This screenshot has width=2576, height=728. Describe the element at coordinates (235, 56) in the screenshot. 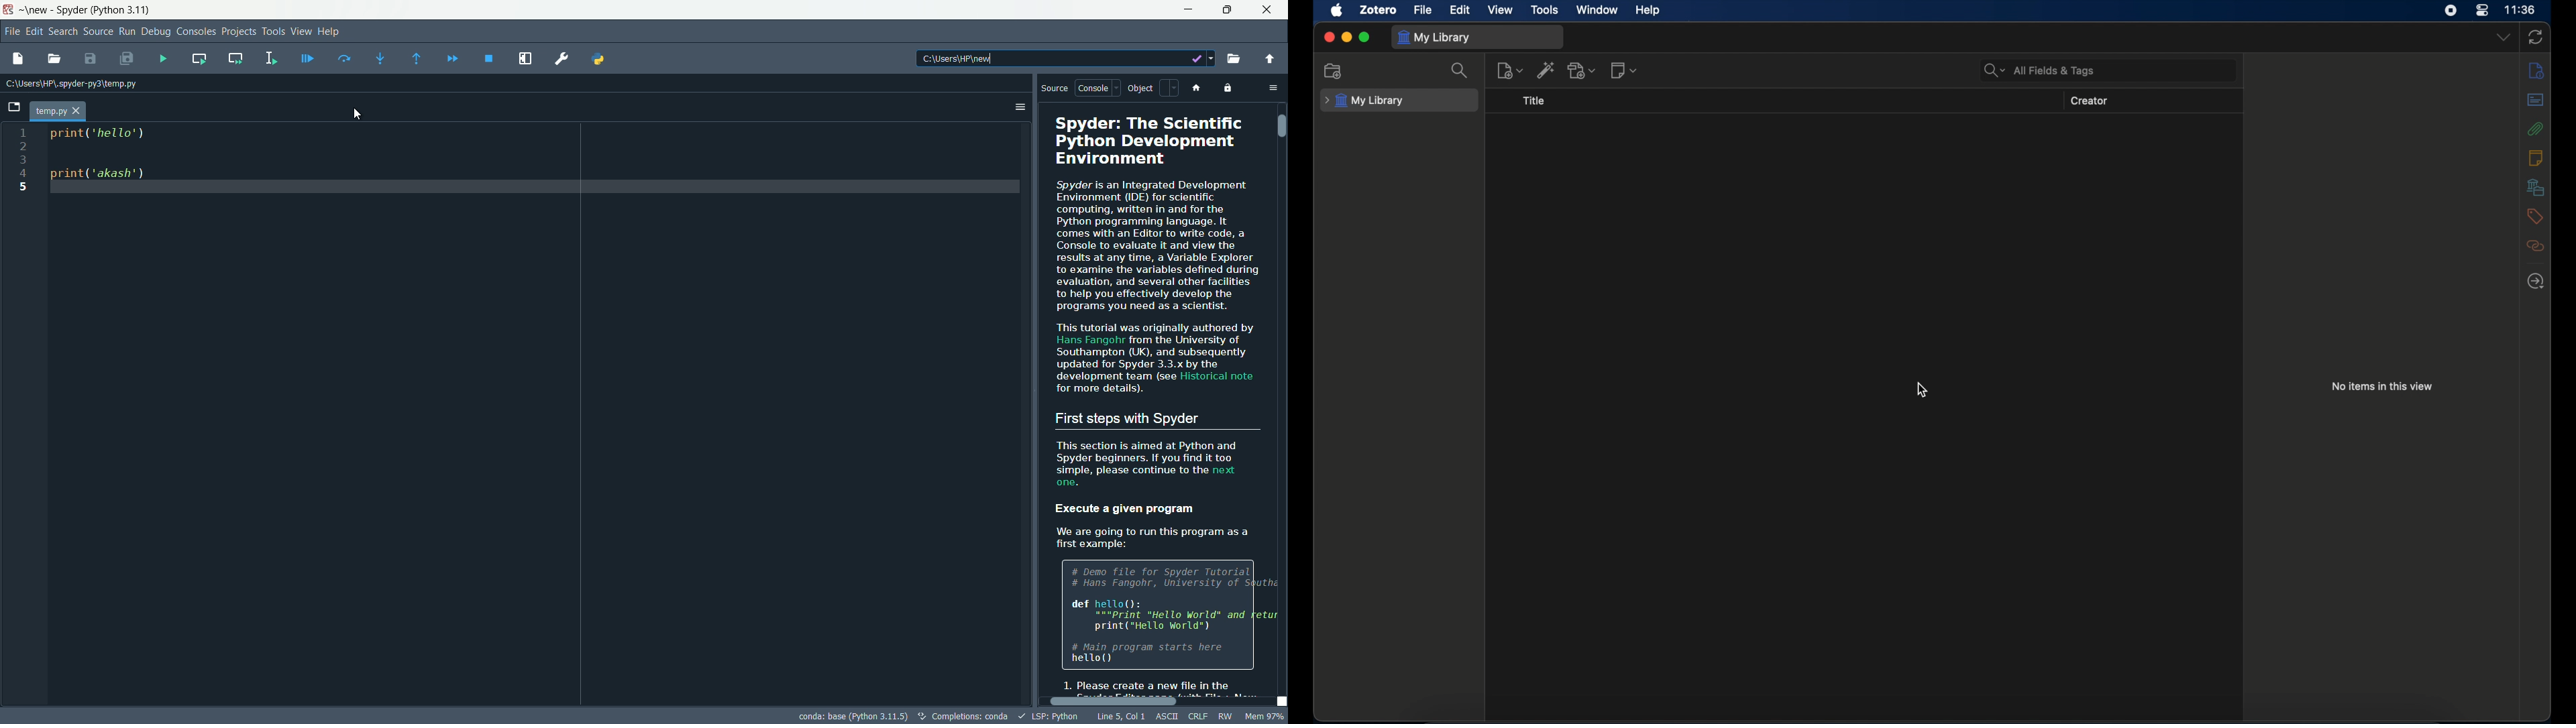

I see `run current cell and go to the next one ` at that location.